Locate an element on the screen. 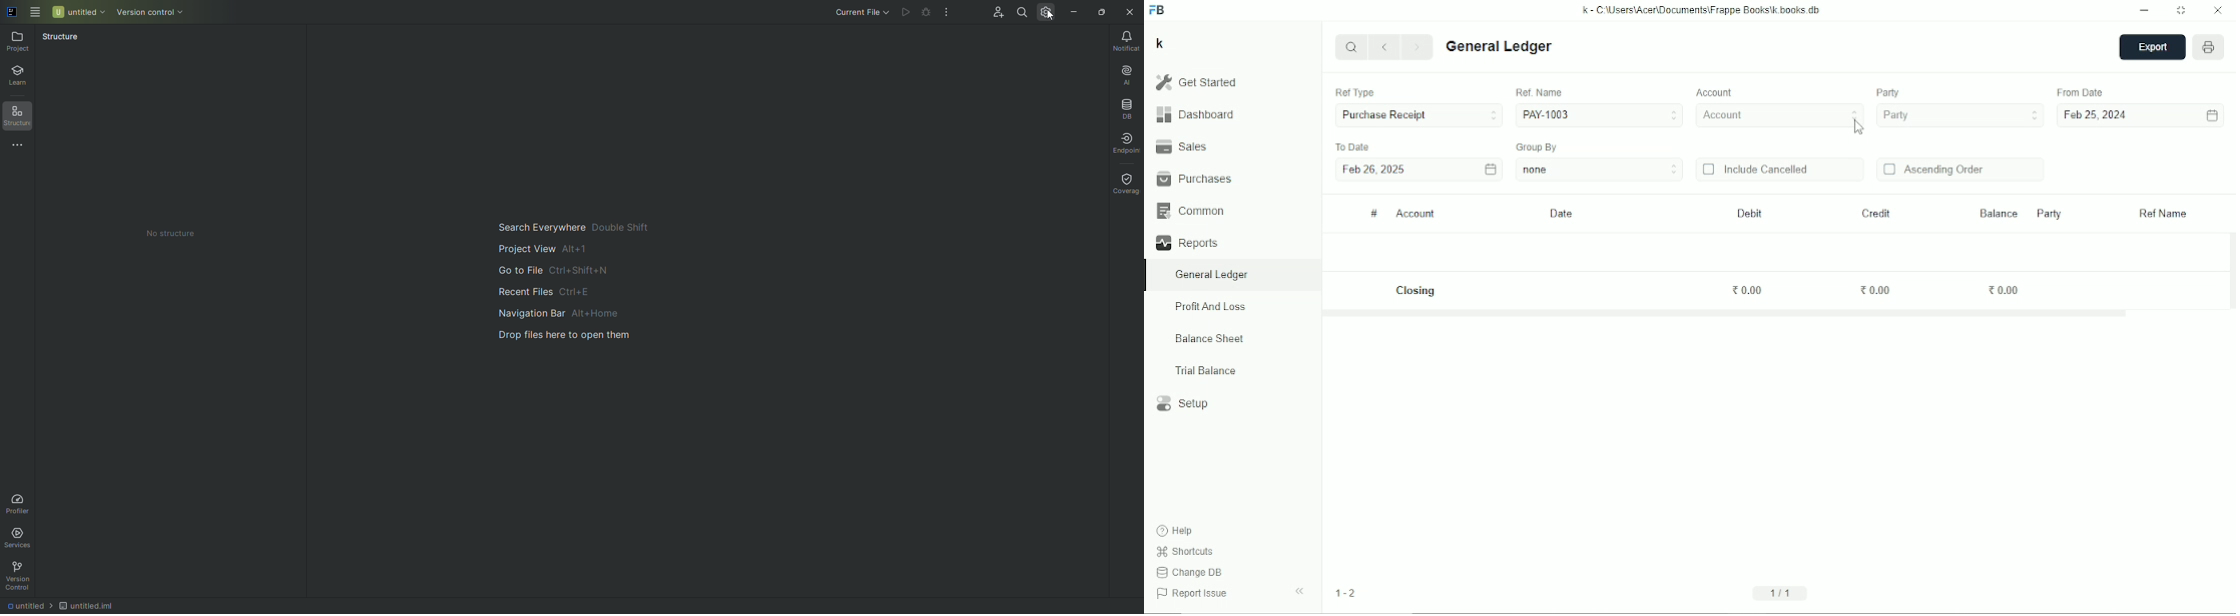 This screenshot has width=2240, height=616. Run is located at coordinates (904, 13).